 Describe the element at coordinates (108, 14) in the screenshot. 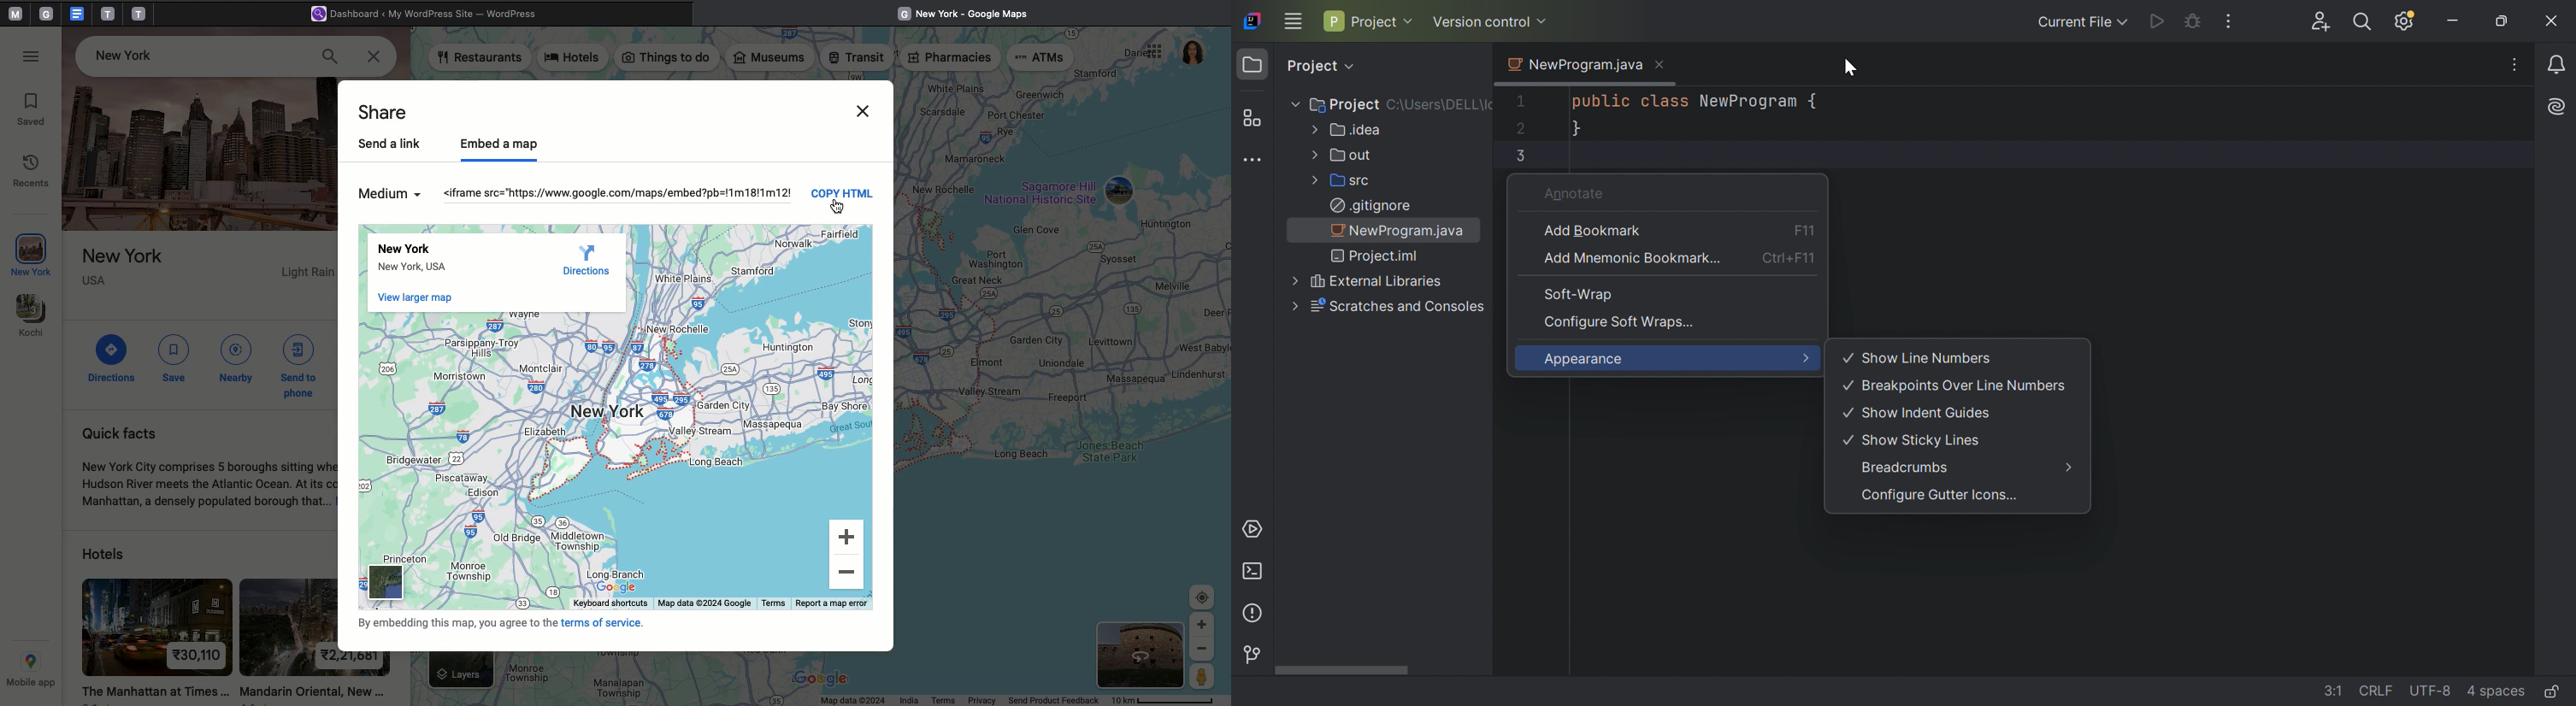

I see `tab` at that location.